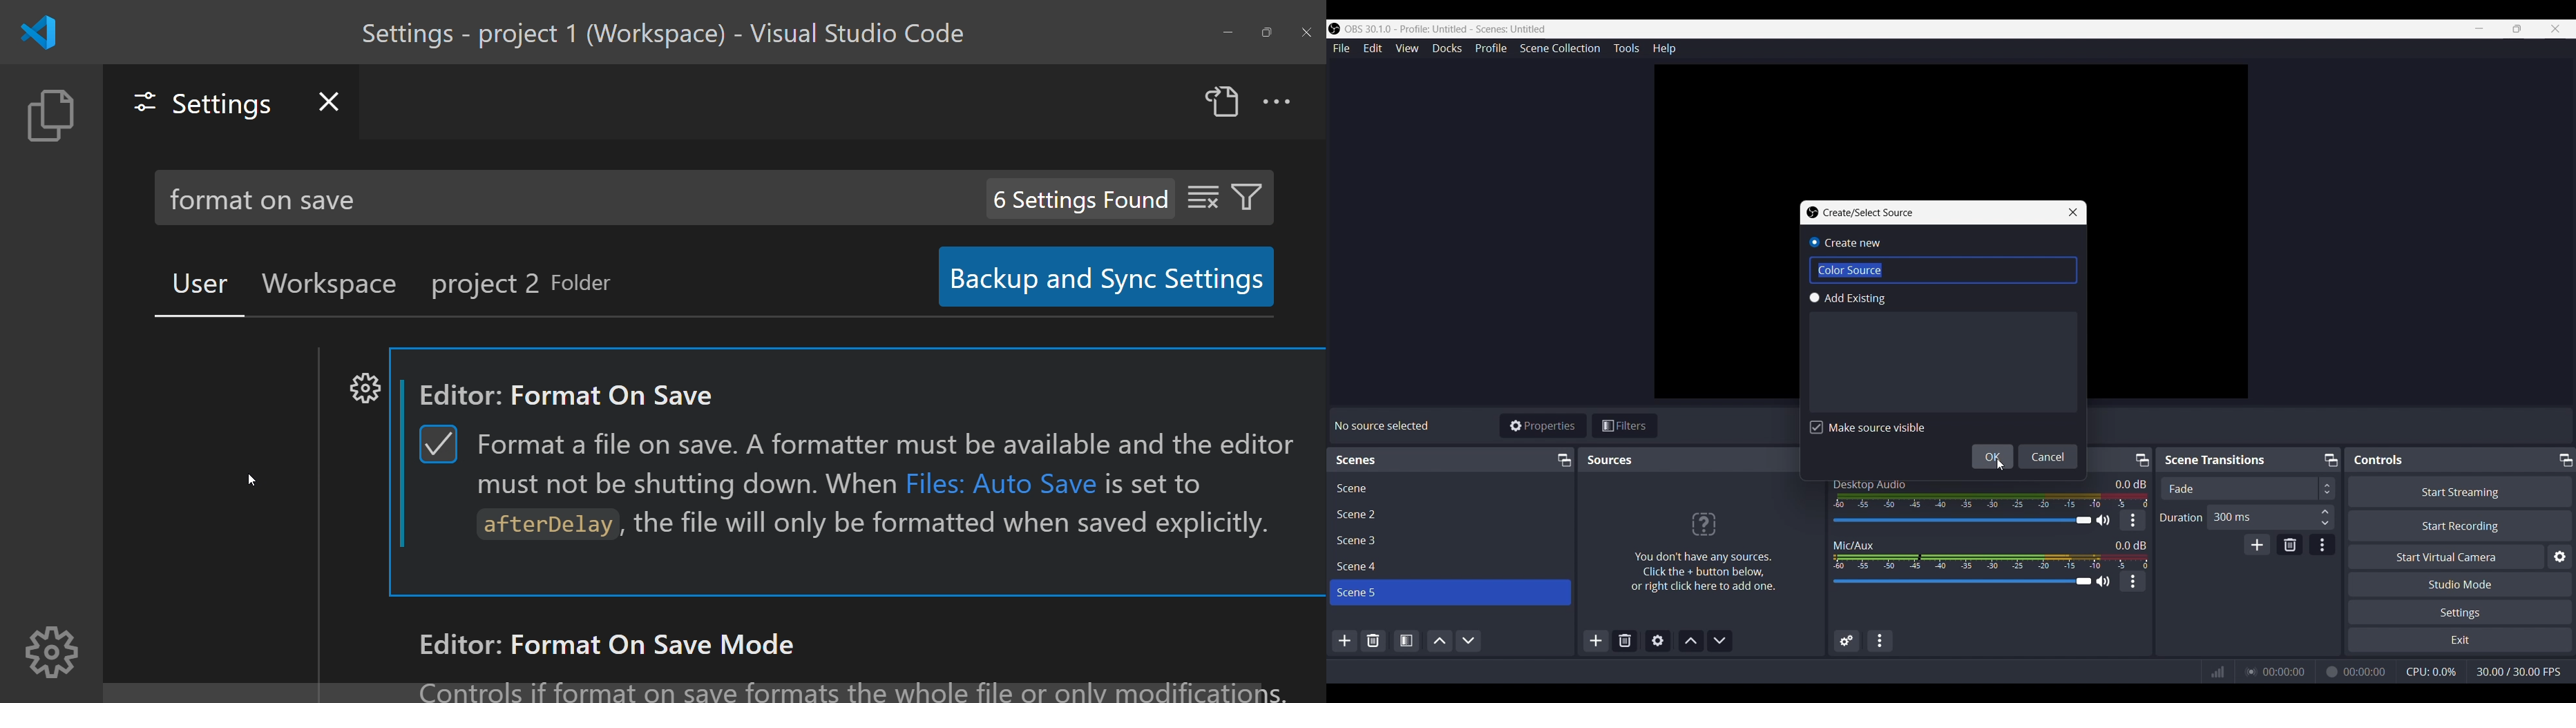 The width and height of the screenshot is (2576, 728). Describe the element at coordinates (2216, 460) in the screenshot. I see `Text` at that location.